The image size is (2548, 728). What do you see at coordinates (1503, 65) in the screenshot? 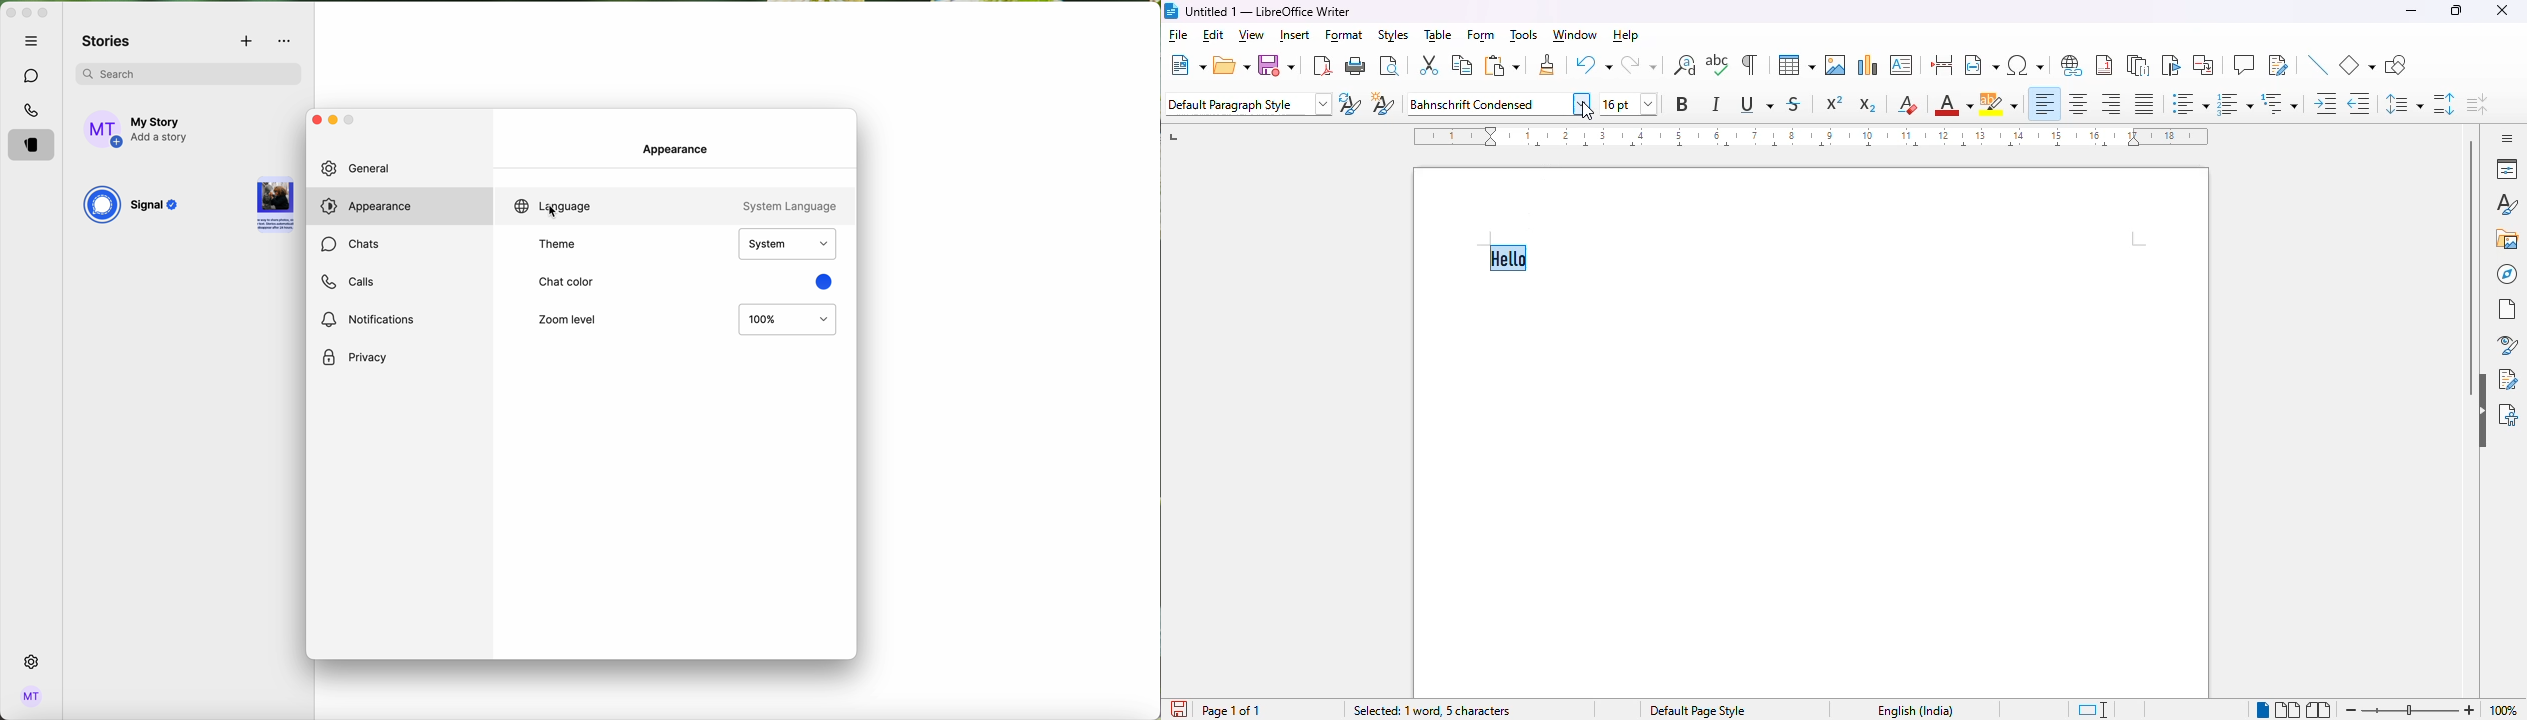
I see `paste` at bounding box center [1503, 65].